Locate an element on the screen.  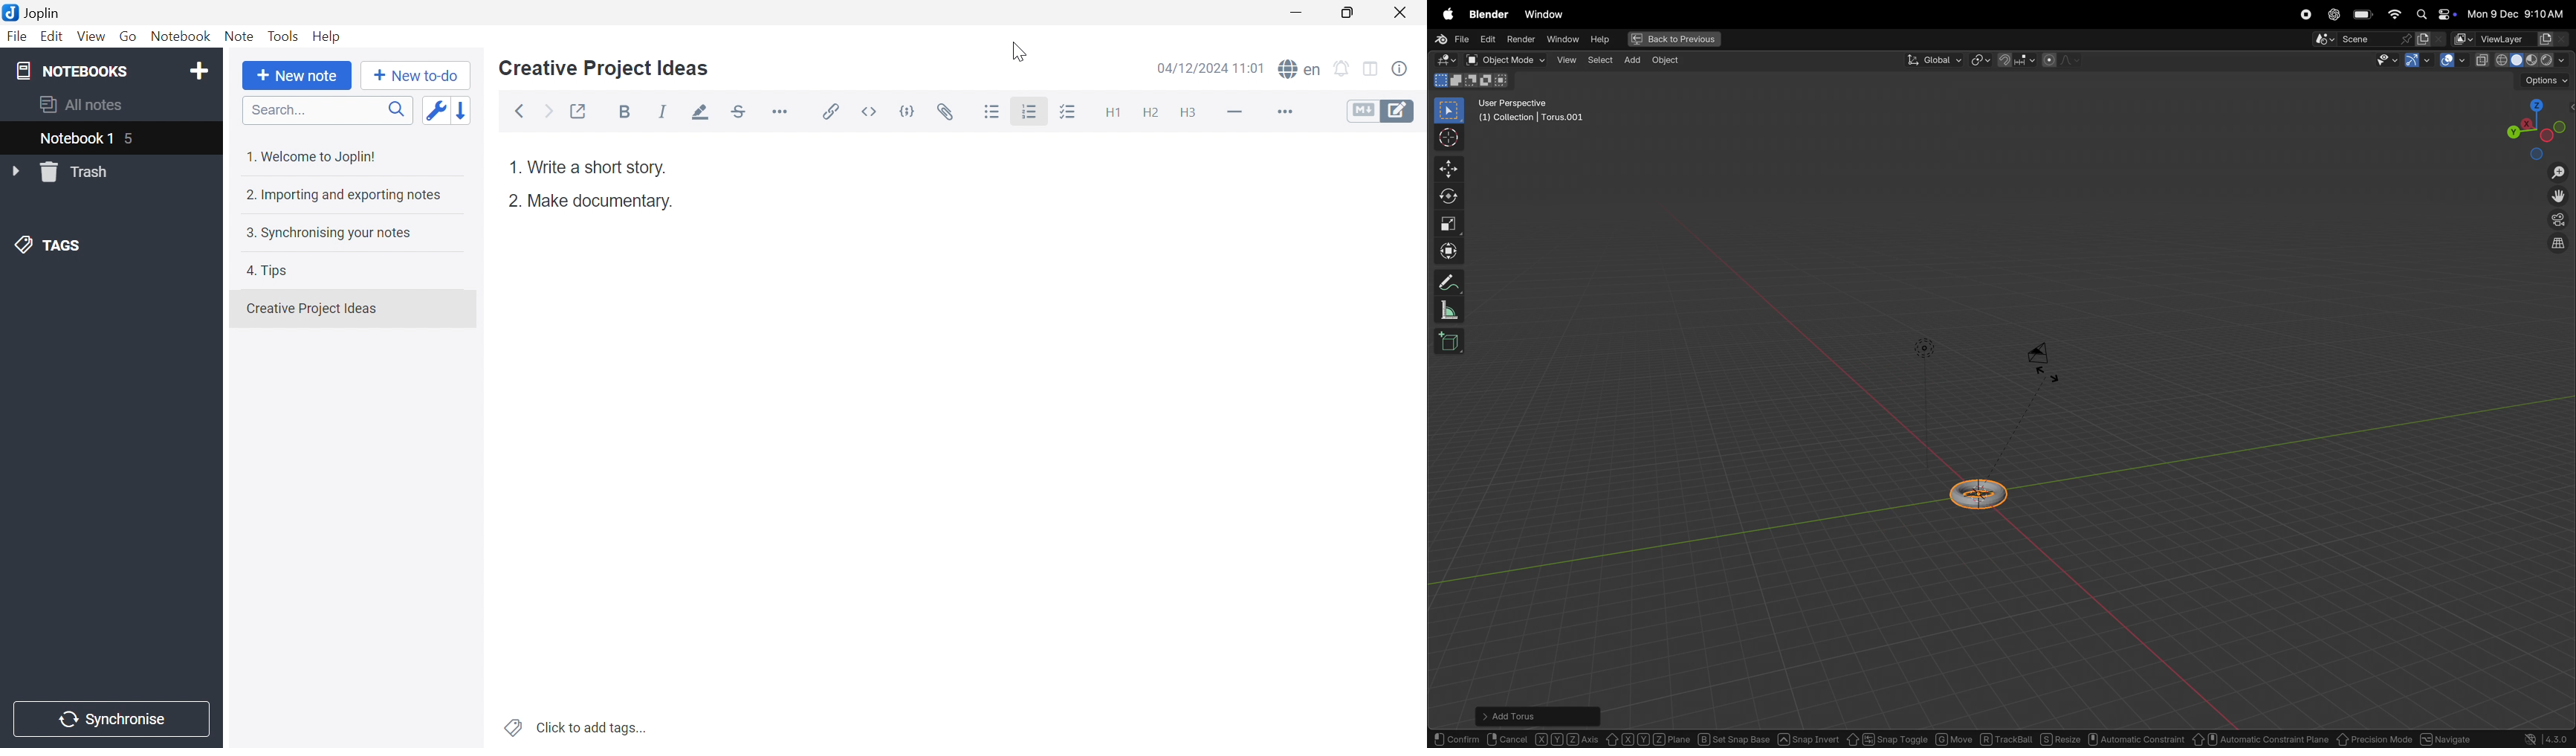
Hlep is located at coordinates (1598, 40).